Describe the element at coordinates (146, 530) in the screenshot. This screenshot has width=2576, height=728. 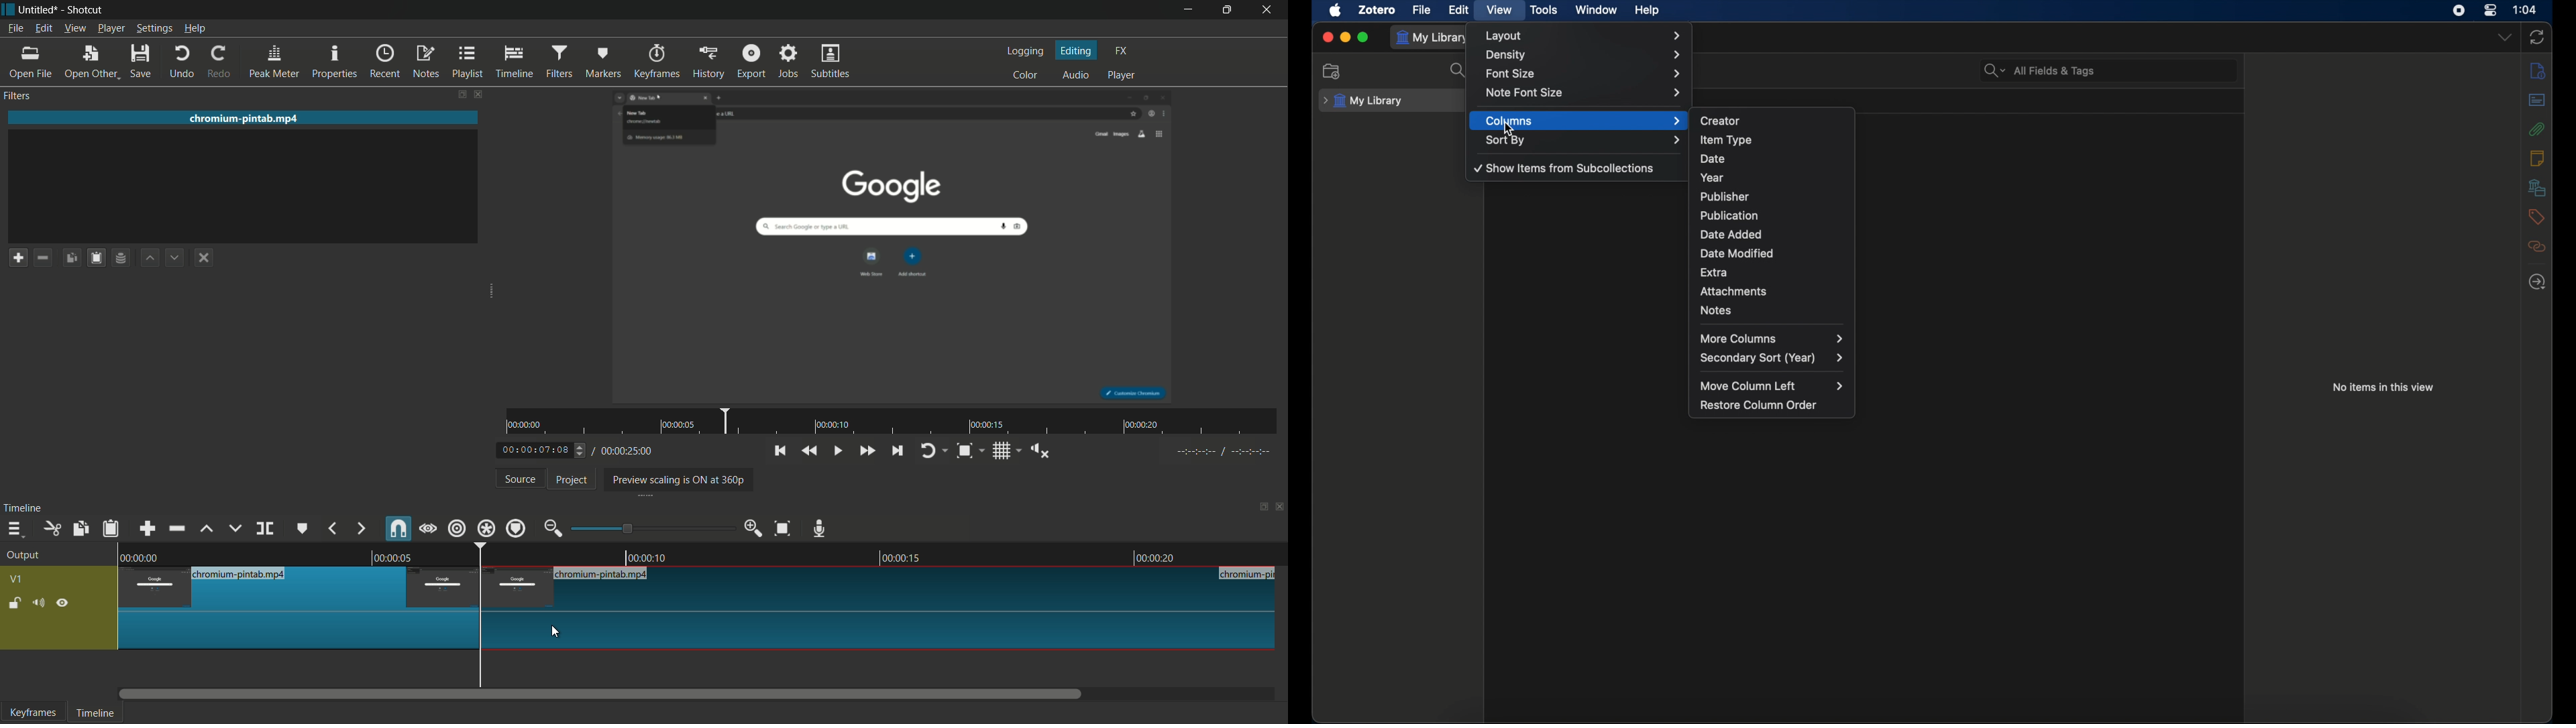
I see `append` at that location.